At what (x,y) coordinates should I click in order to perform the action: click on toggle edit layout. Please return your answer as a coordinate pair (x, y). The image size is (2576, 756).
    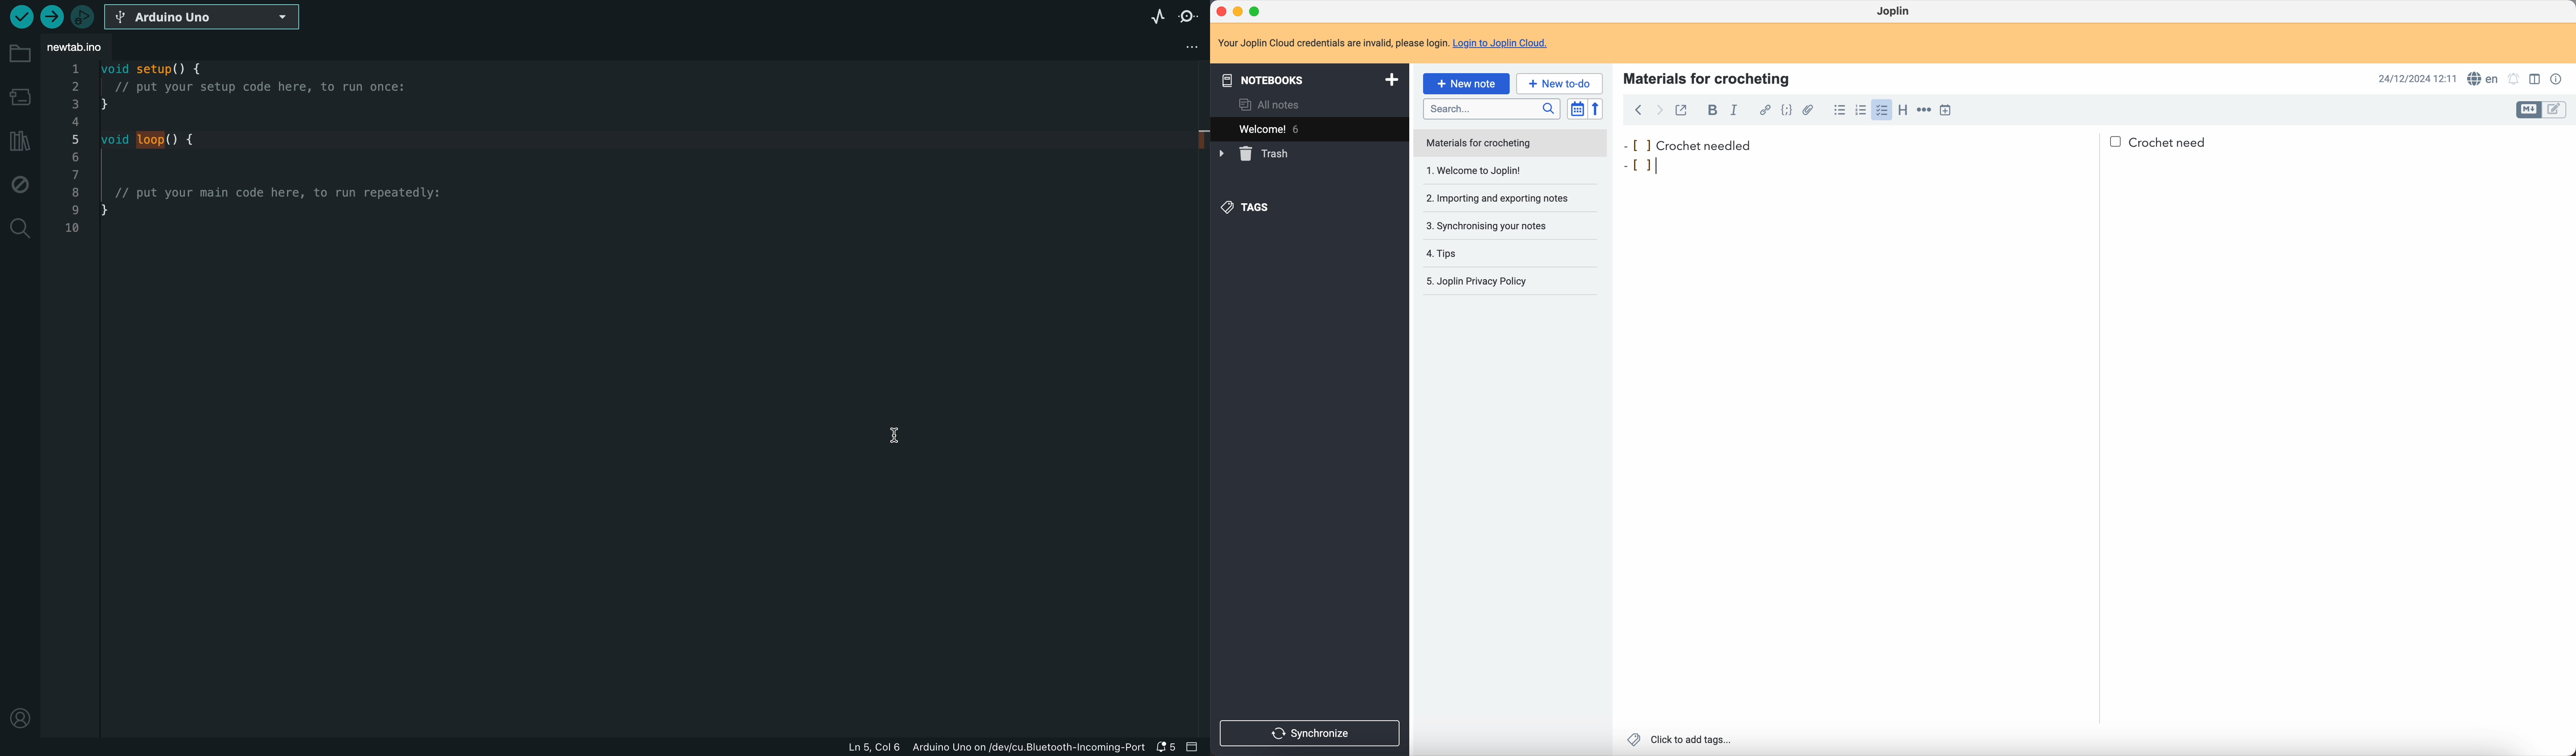
    Looking at the image, I should click on (2556, 109).